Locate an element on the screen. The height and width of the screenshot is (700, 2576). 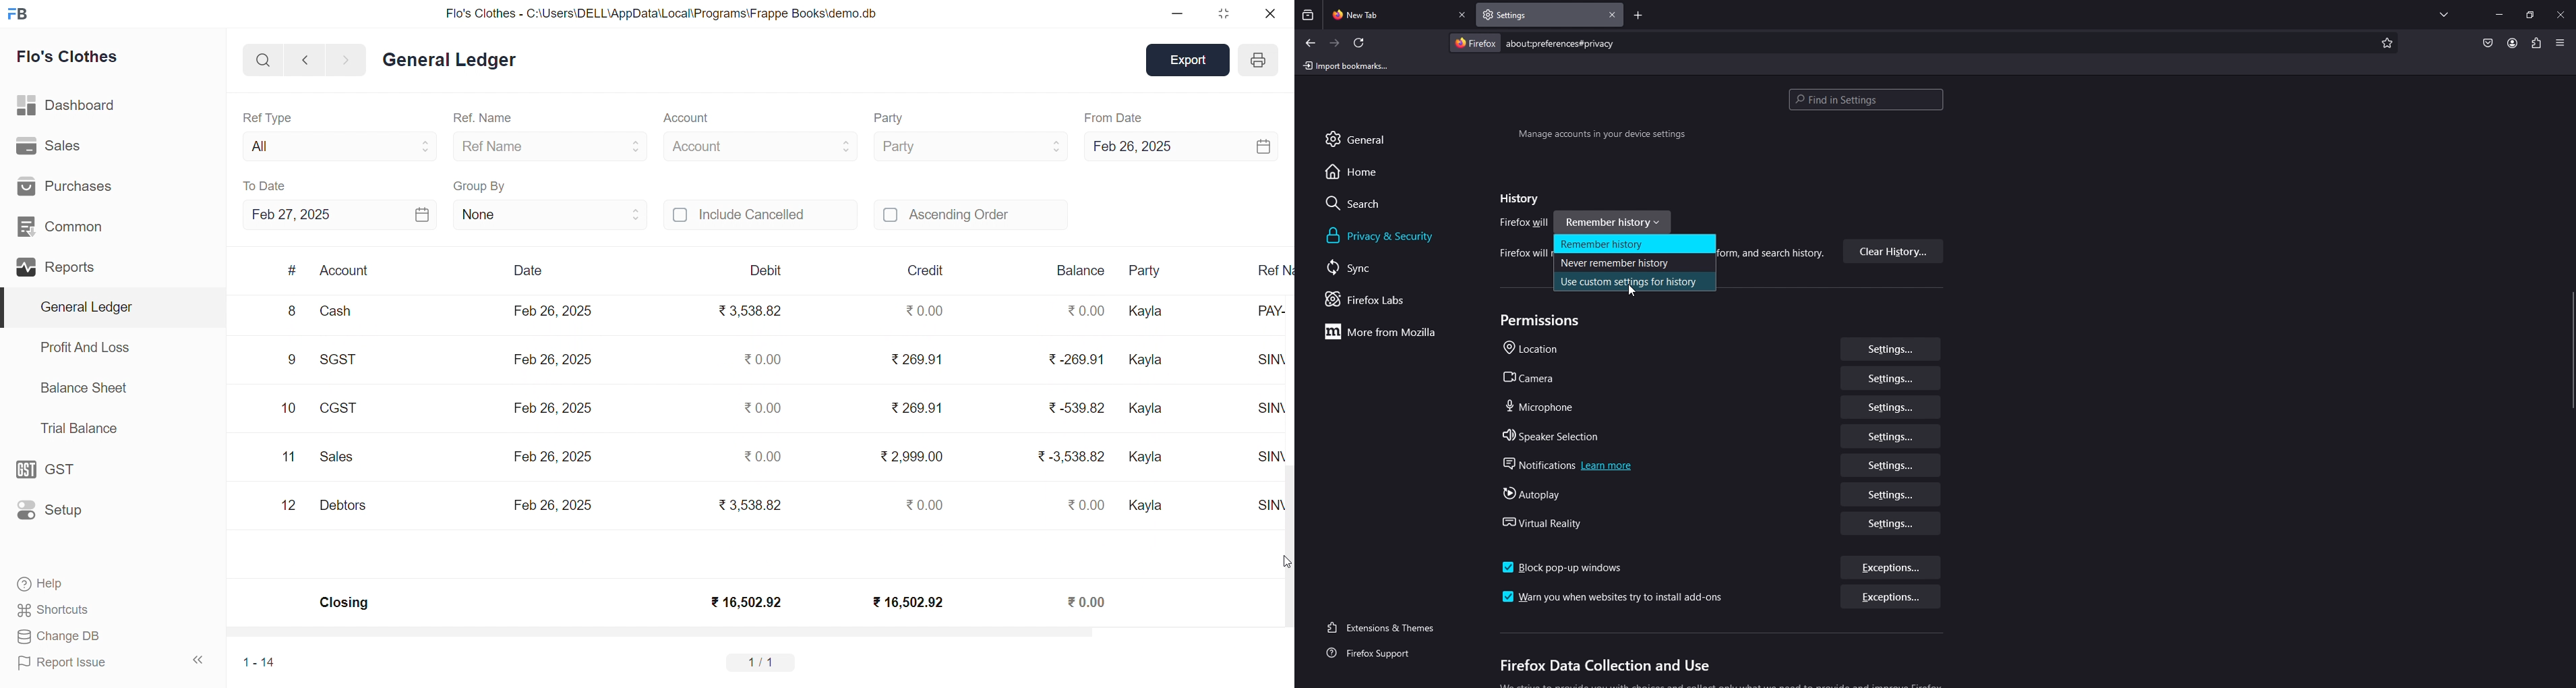
Change DB is located at coordinates (57, 635).